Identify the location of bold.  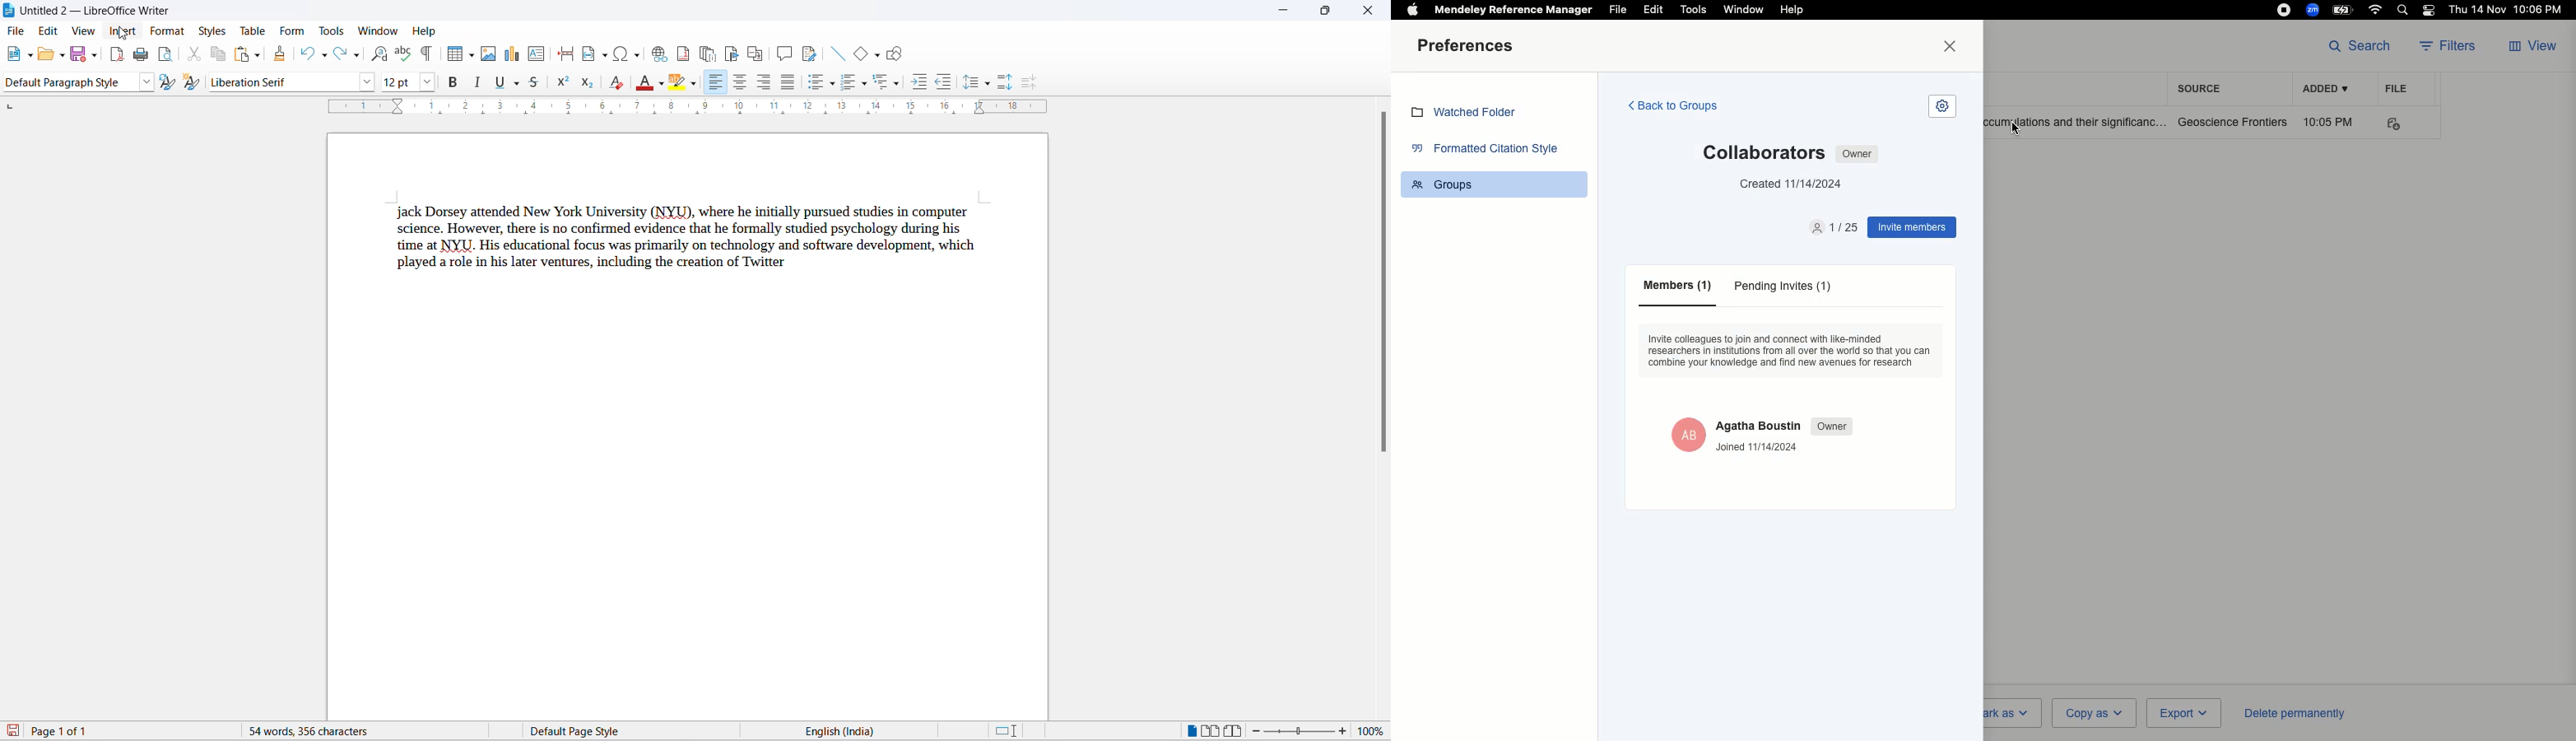
(454, 81).